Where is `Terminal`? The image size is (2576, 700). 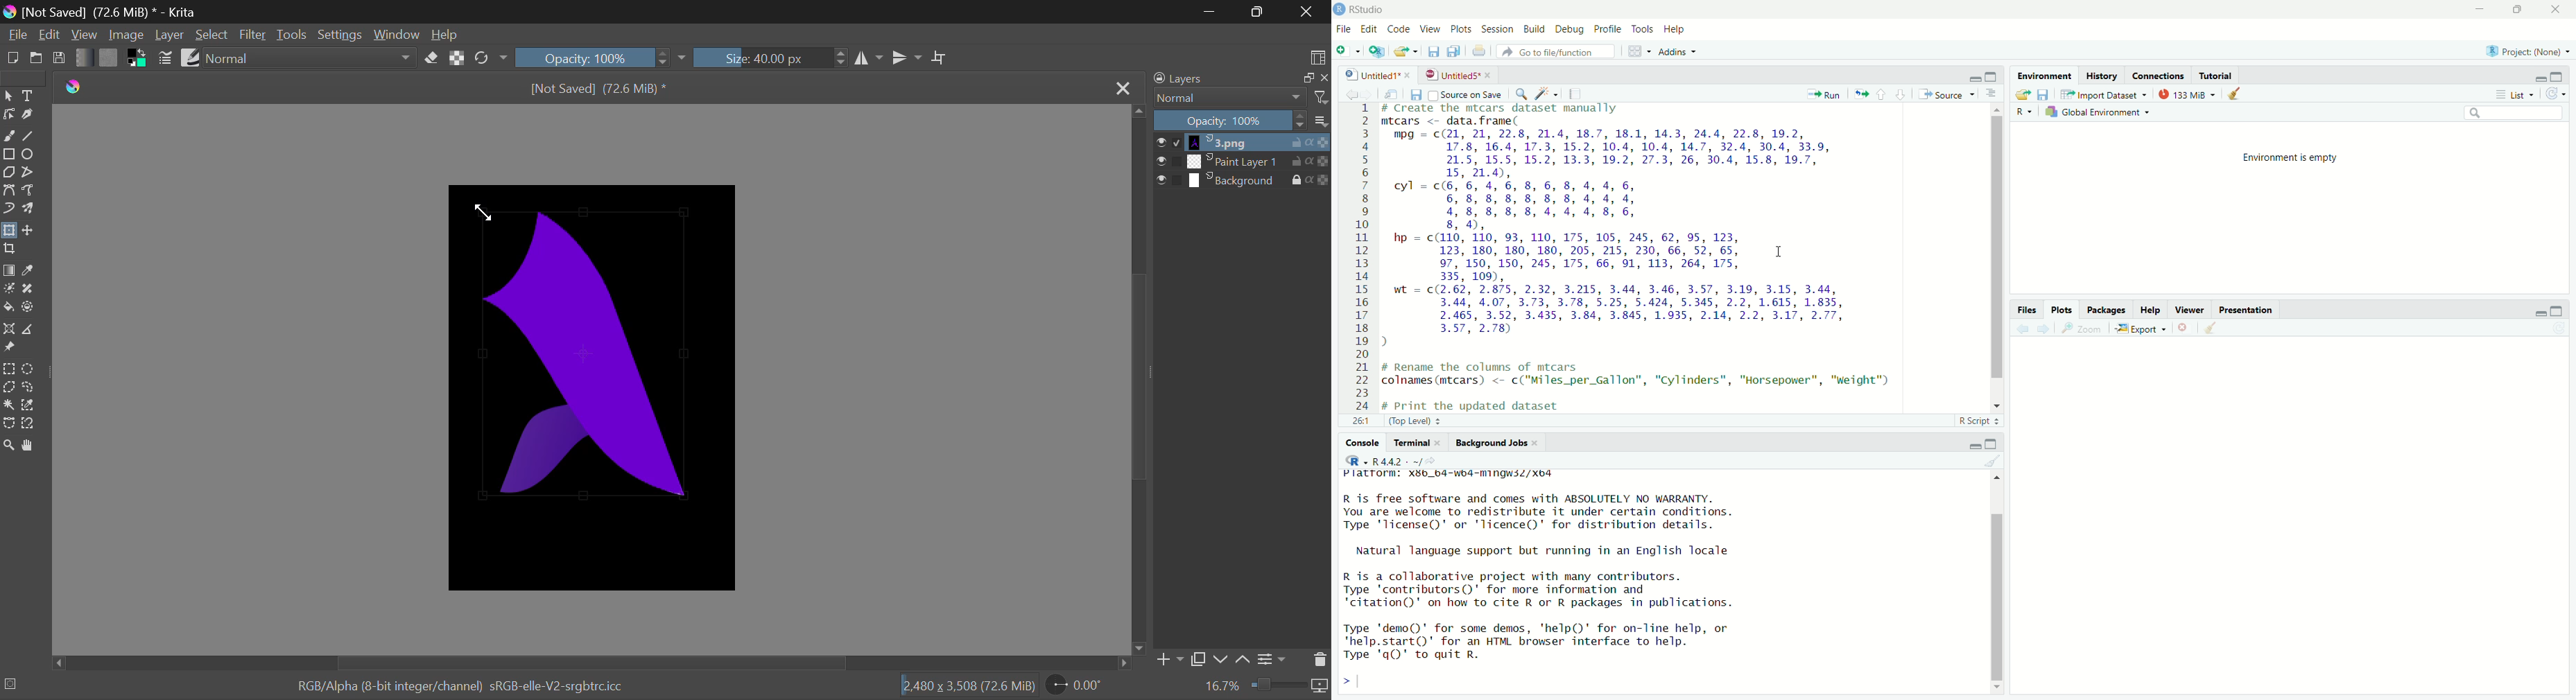 Terminal is located at coordinates (1412, 442).